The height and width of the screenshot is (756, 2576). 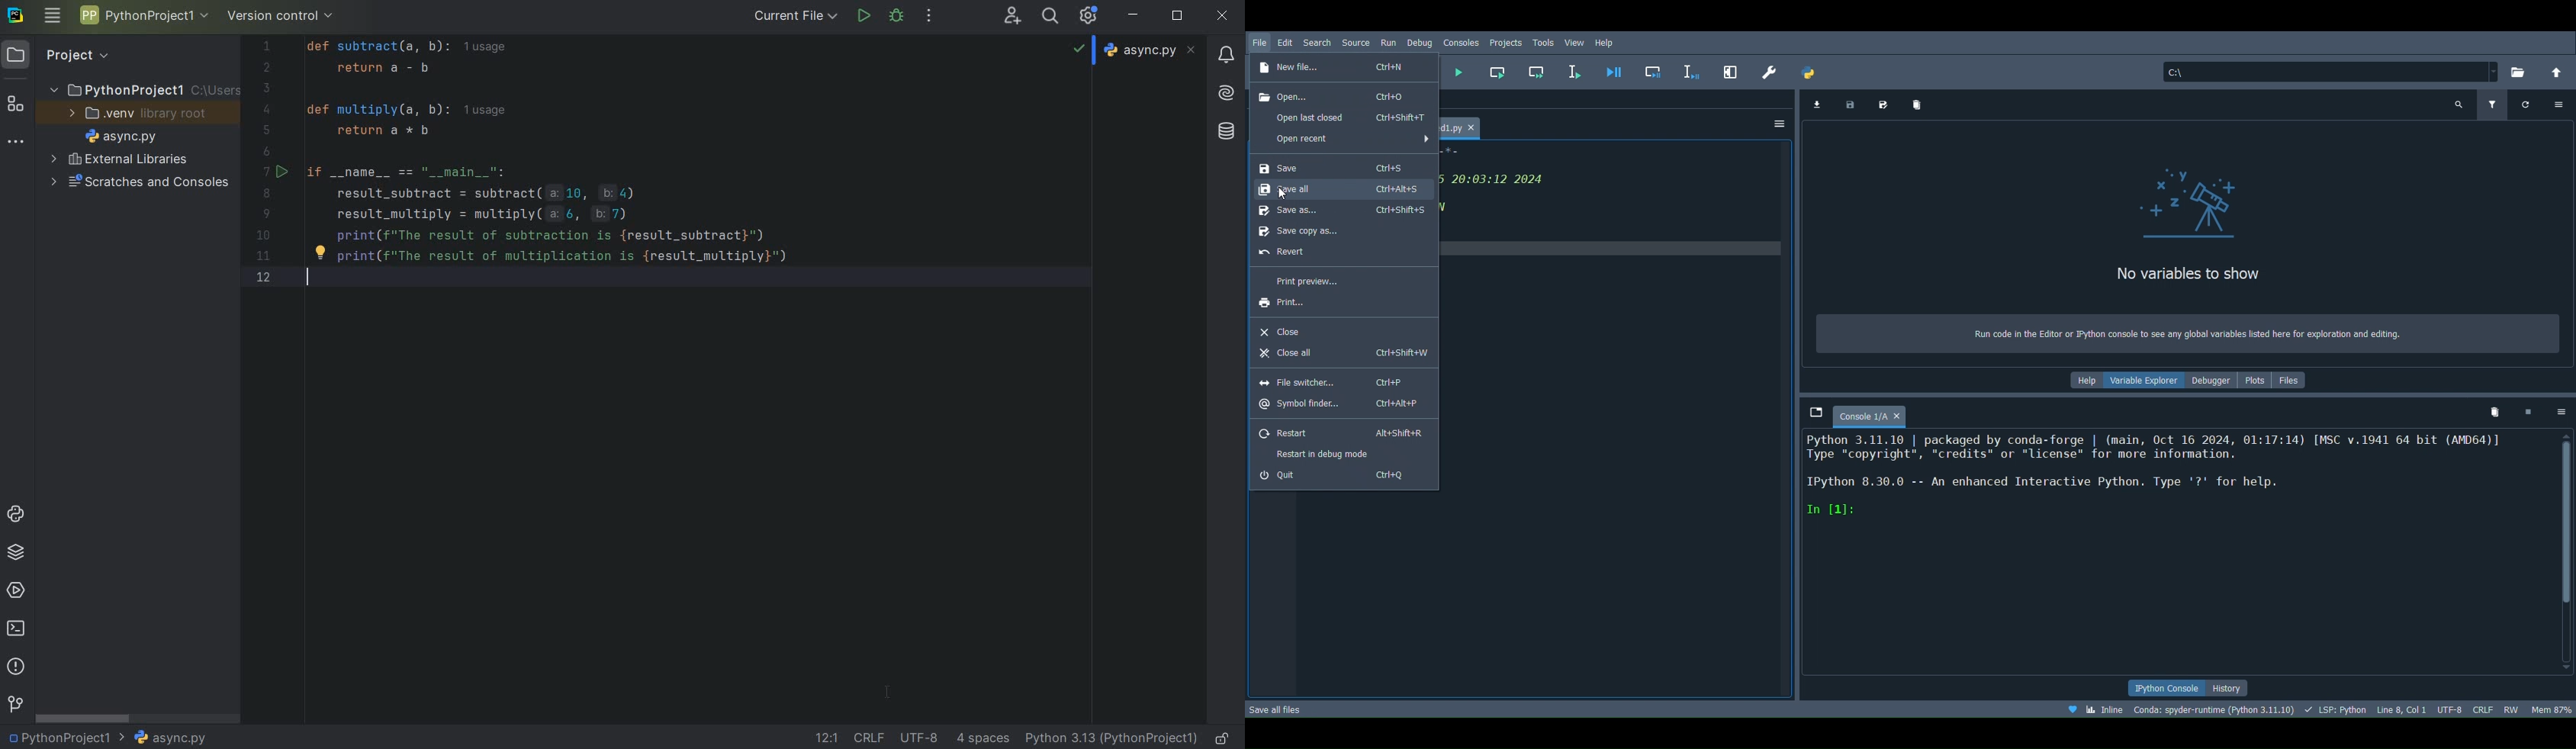 I want to click on Variable explorer, so click(x=2147, y=378).